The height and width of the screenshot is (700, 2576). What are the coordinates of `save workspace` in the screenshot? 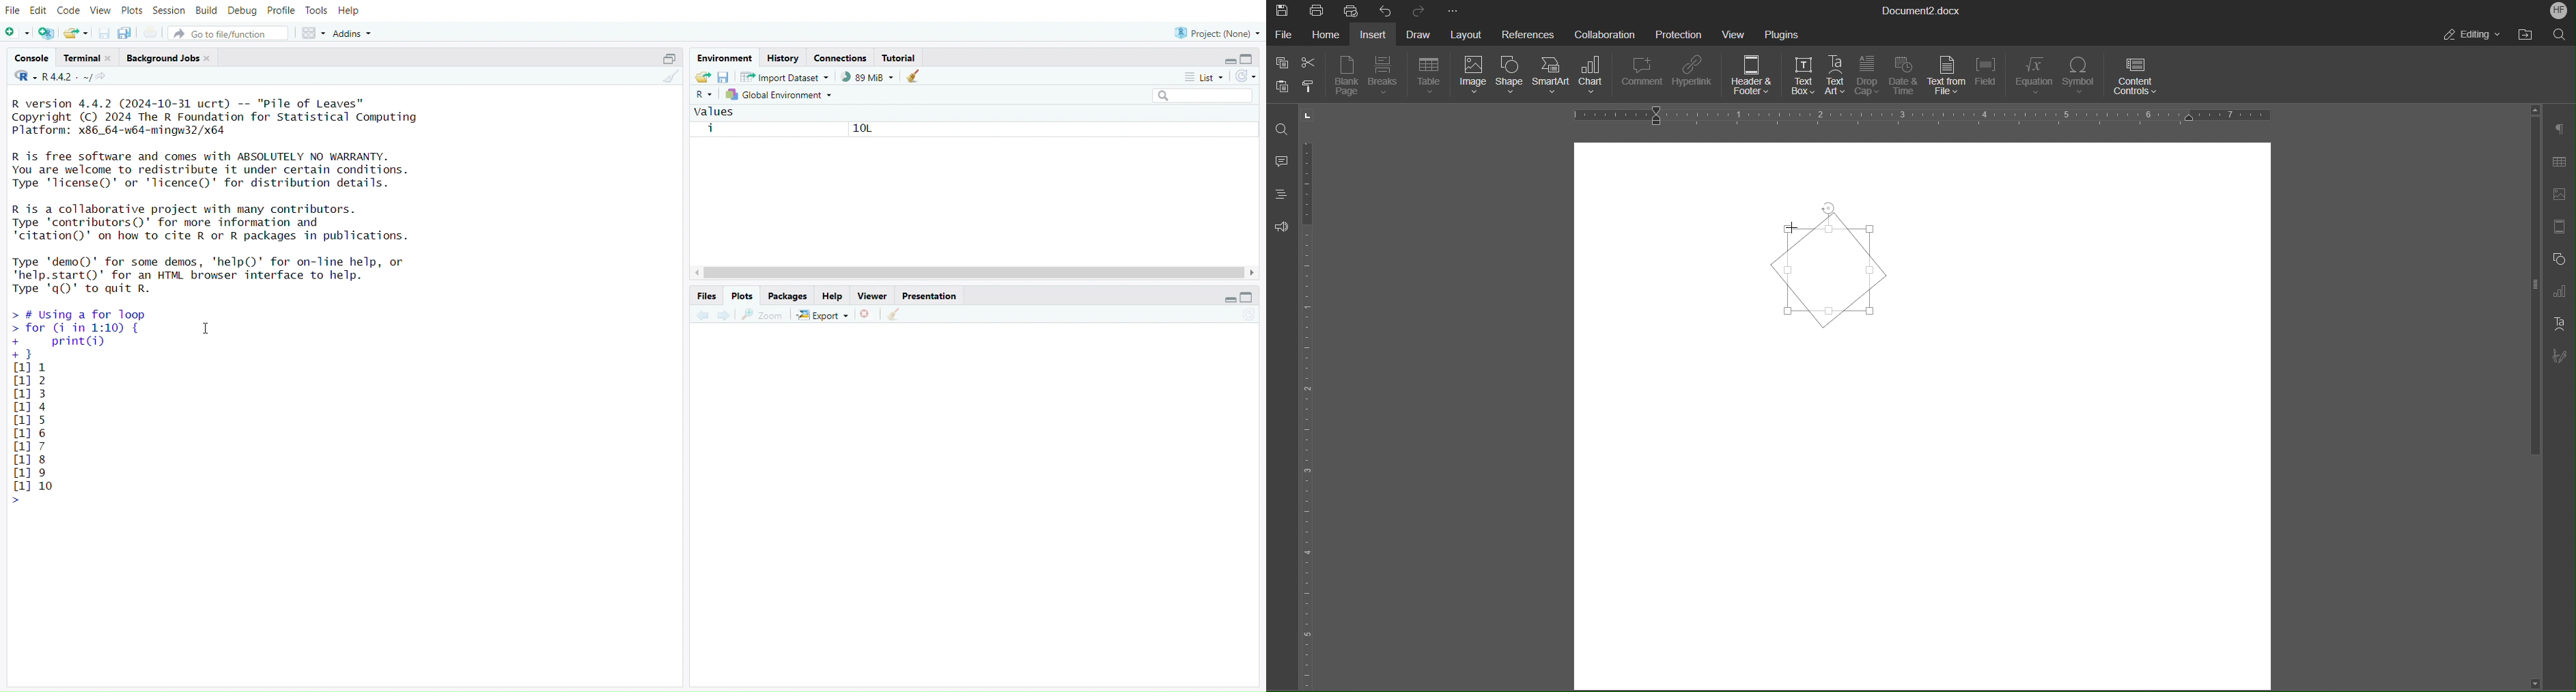 It's located at (725, 78).